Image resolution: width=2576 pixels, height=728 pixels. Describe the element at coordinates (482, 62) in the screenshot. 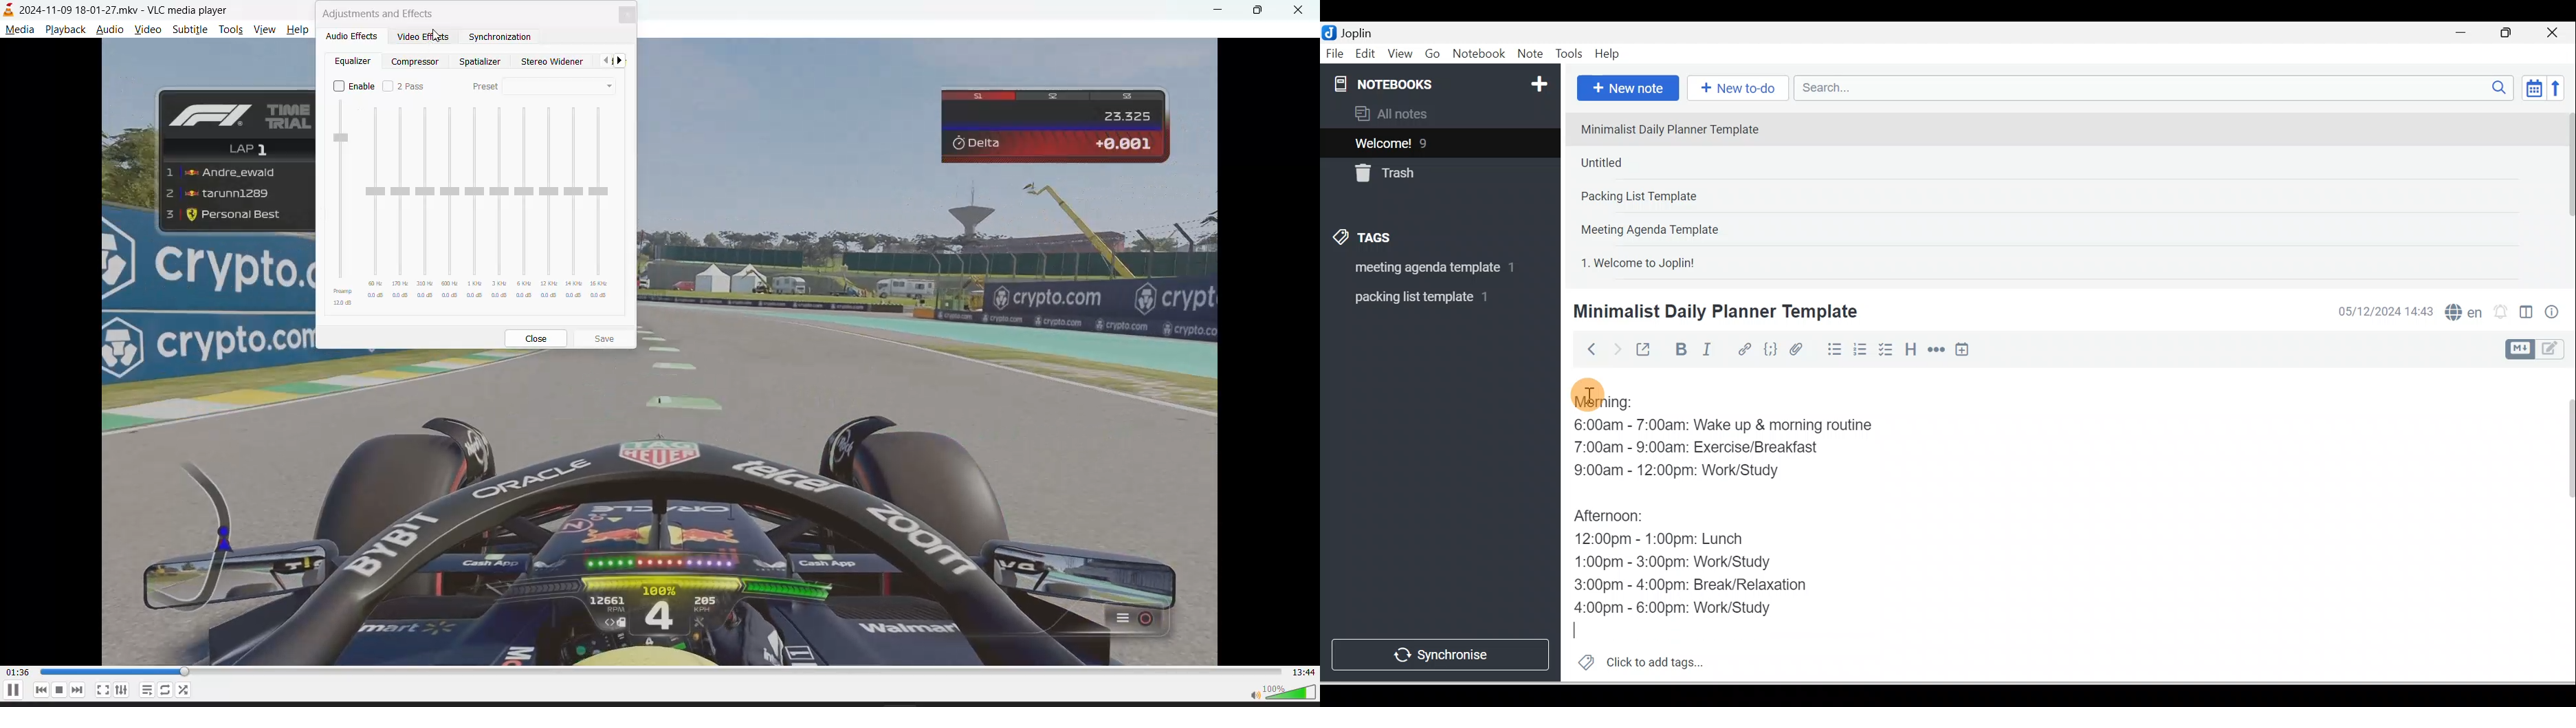

I see `spatializer` at that location.